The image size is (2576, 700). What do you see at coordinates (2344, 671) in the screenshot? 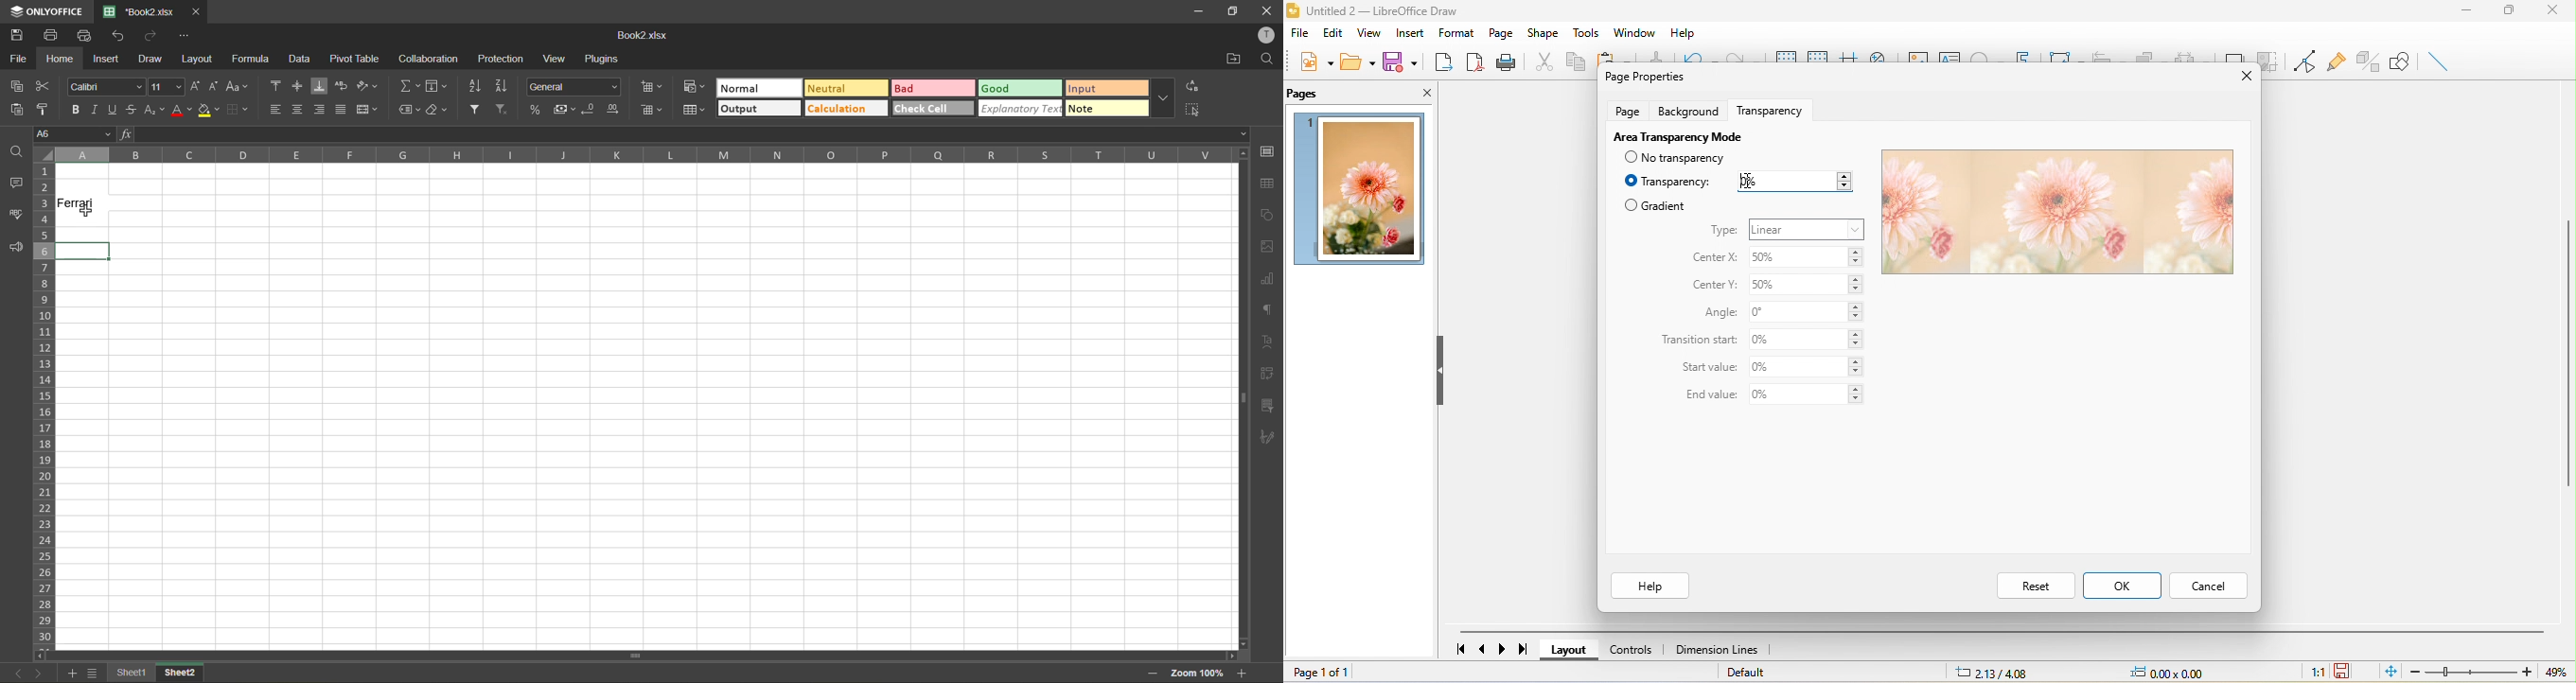
I see `the document has not been modified since the last save` at bounding box center [2344, 671].